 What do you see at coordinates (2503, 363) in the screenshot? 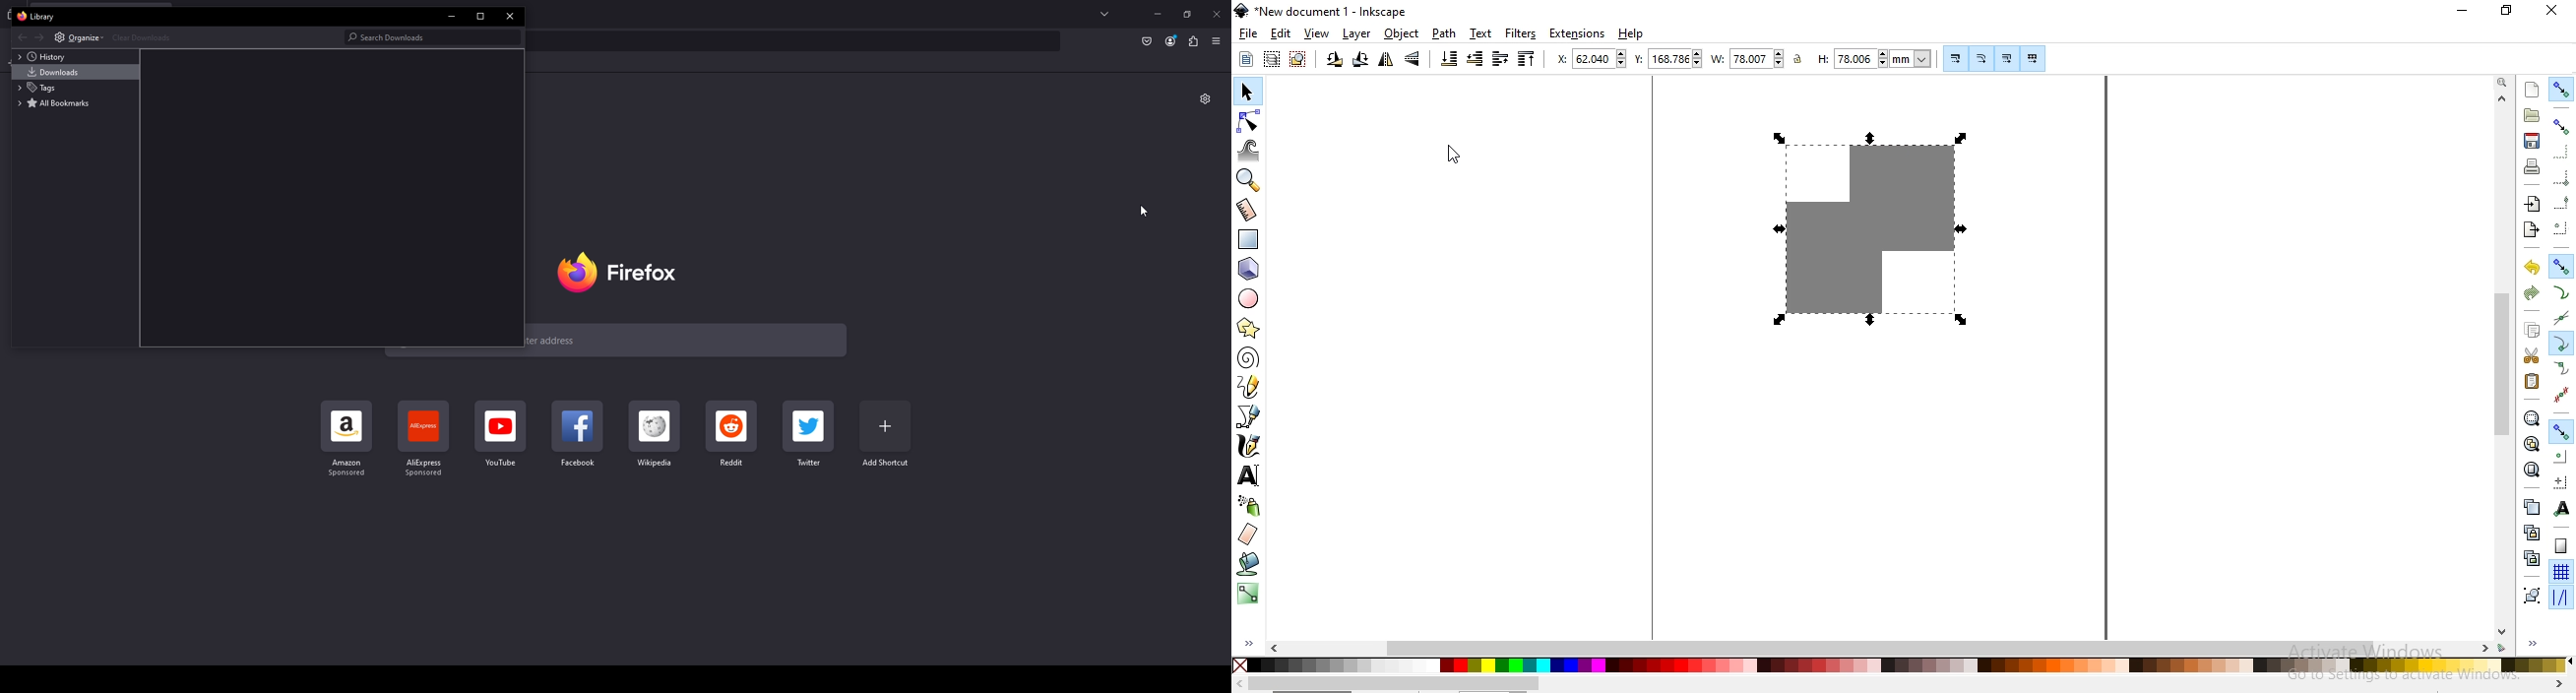
I see `scrollbar` at bounding box center [2503, 363].